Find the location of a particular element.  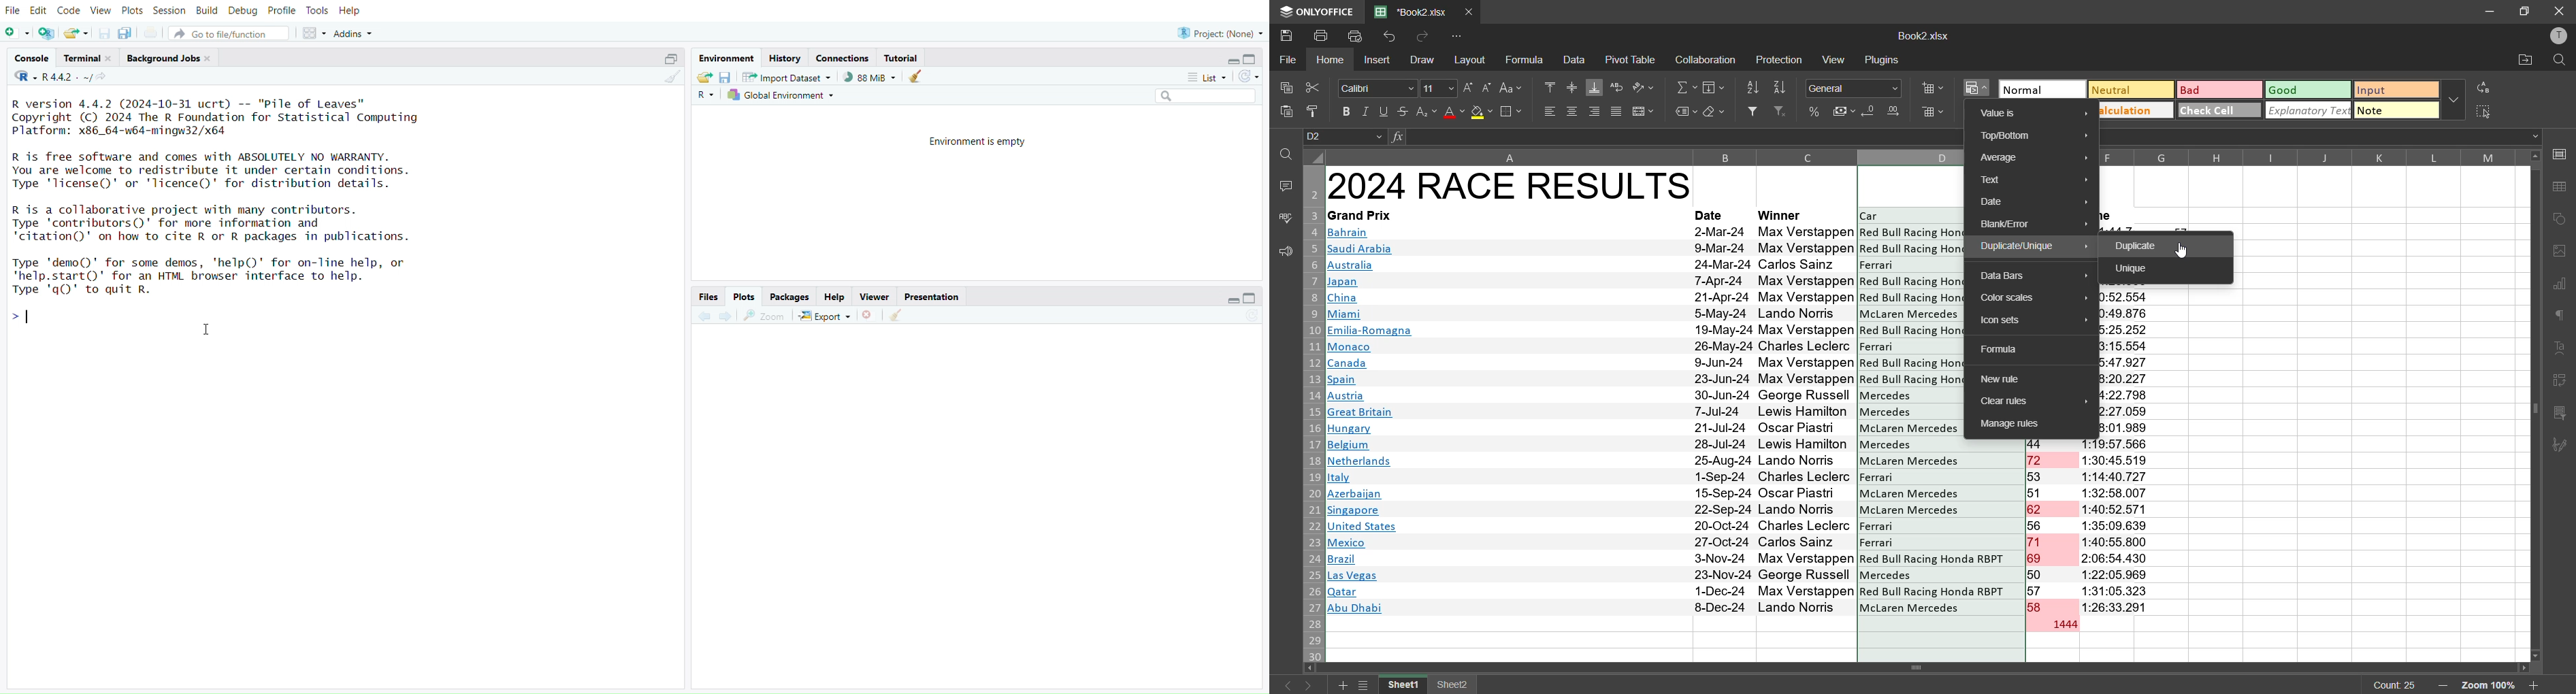

presentation is located at coordinates (934, 298).